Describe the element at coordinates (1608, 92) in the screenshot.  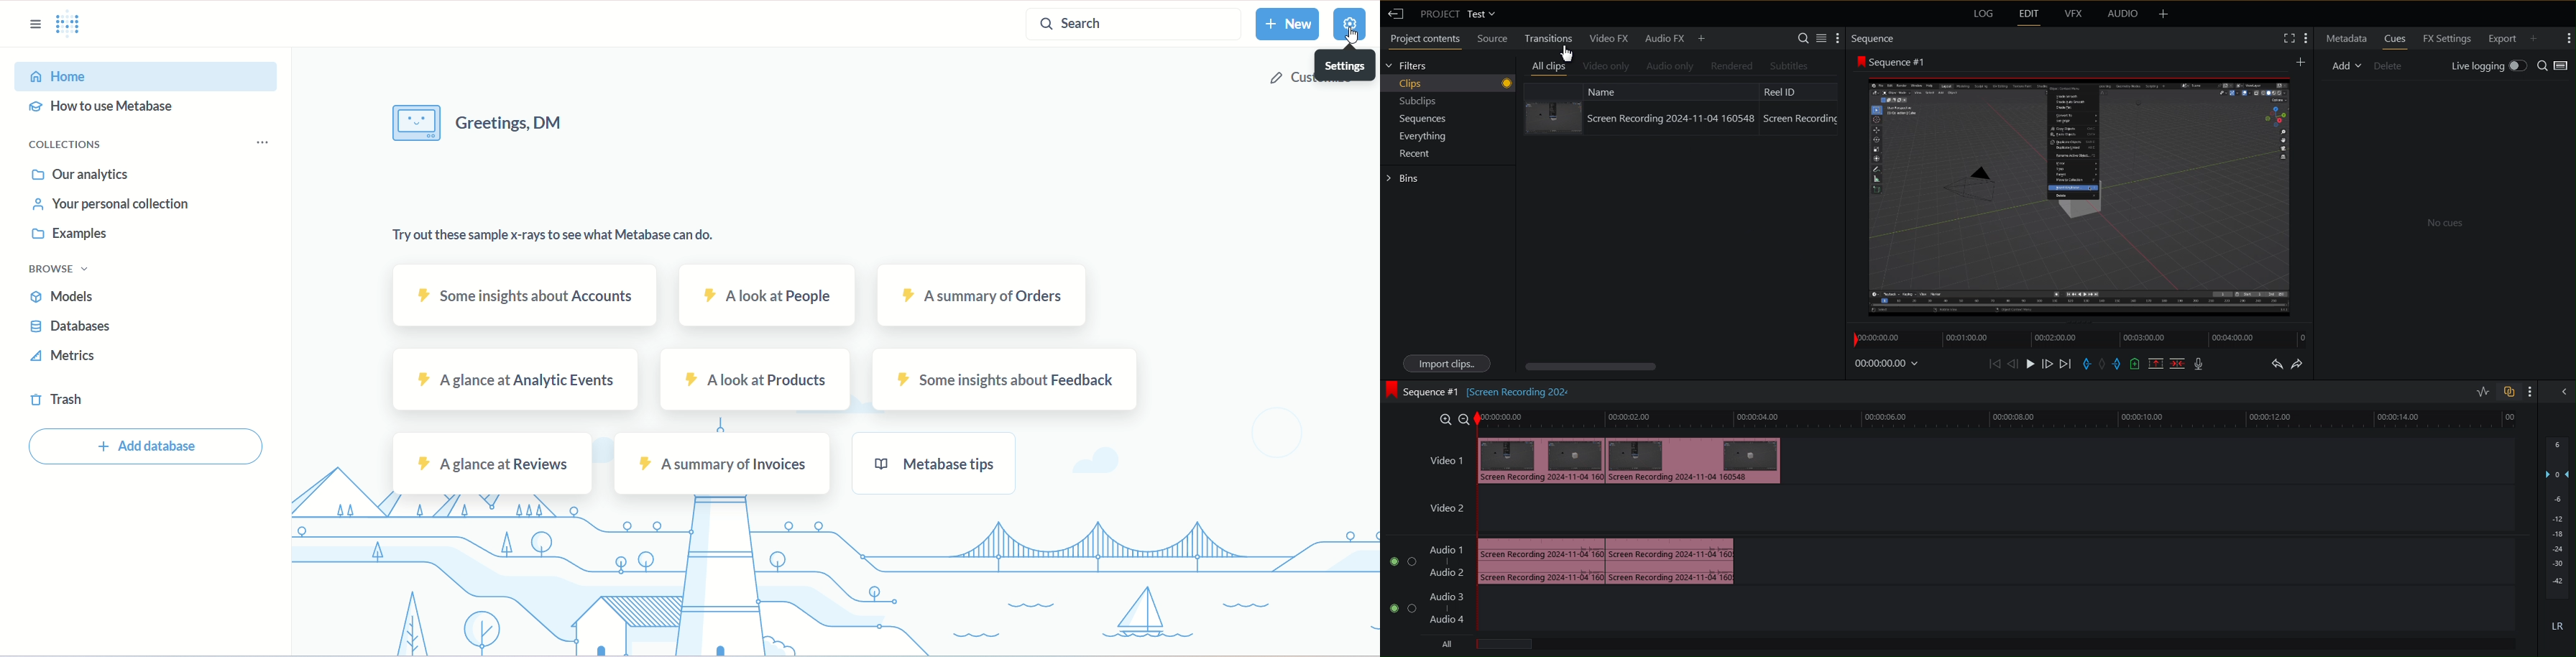
I see `Name` at that location.